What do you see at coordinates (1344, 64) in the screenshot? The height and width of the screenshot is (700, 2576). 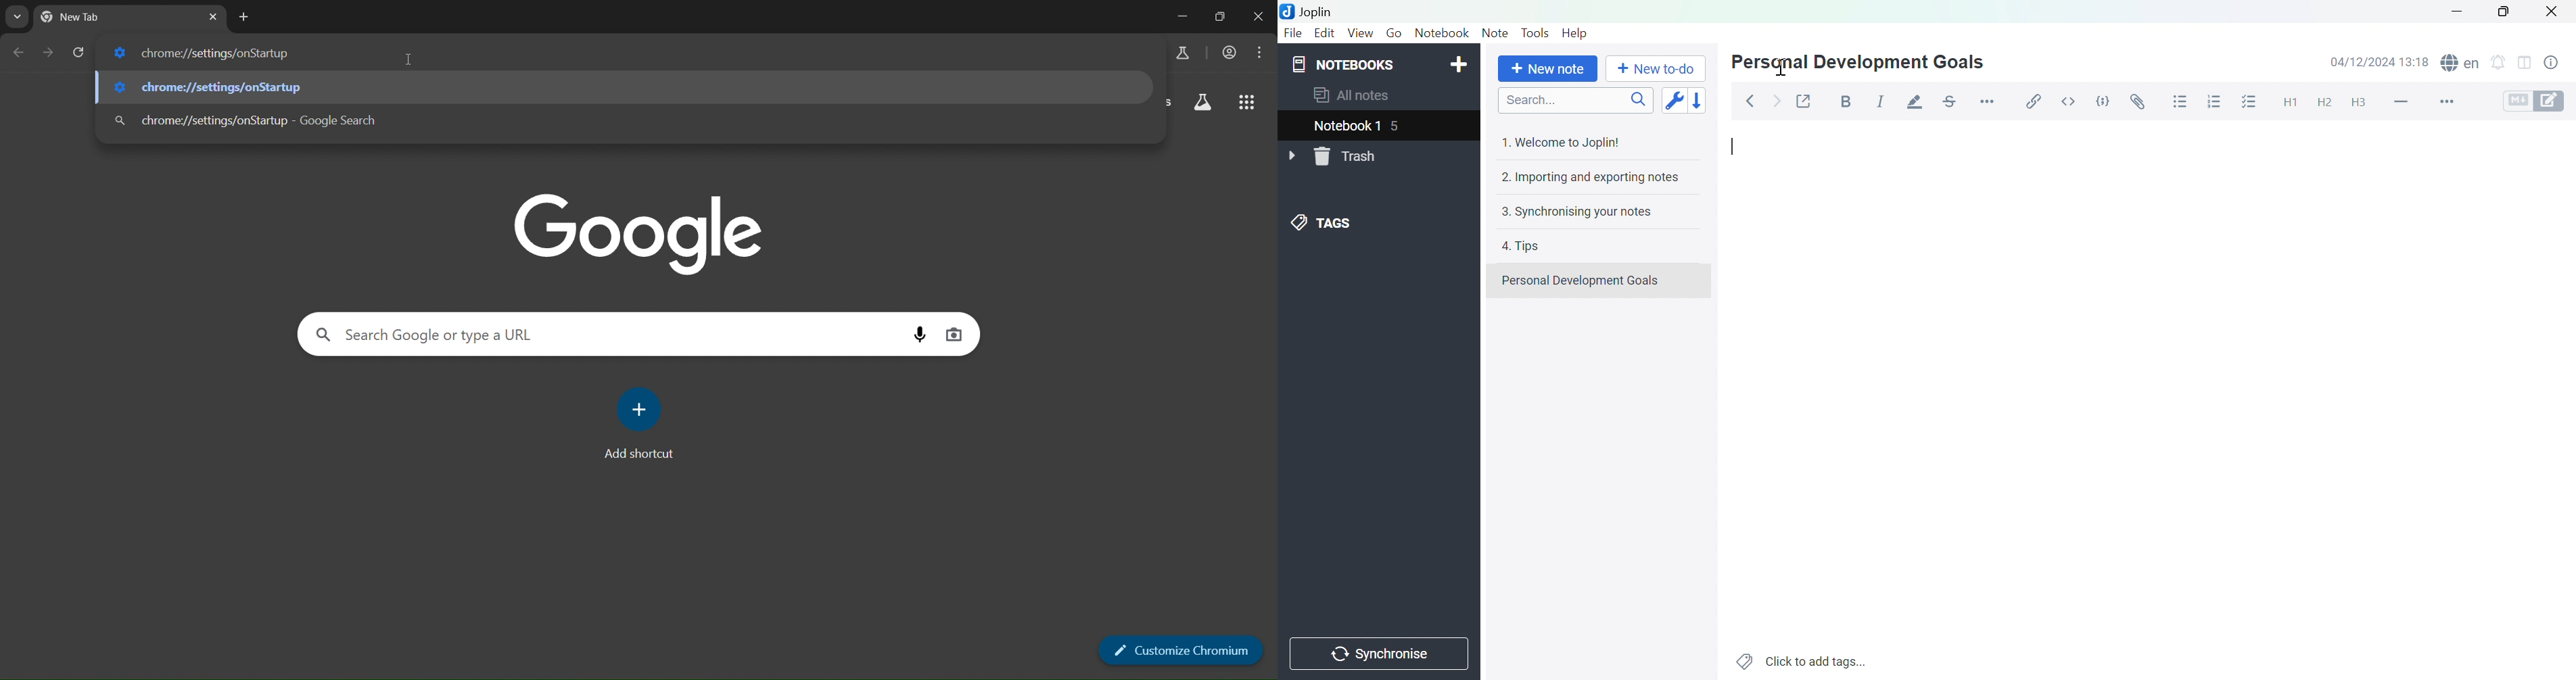 I see `NOTEBOOKS` at bounding box center [1344, 64].